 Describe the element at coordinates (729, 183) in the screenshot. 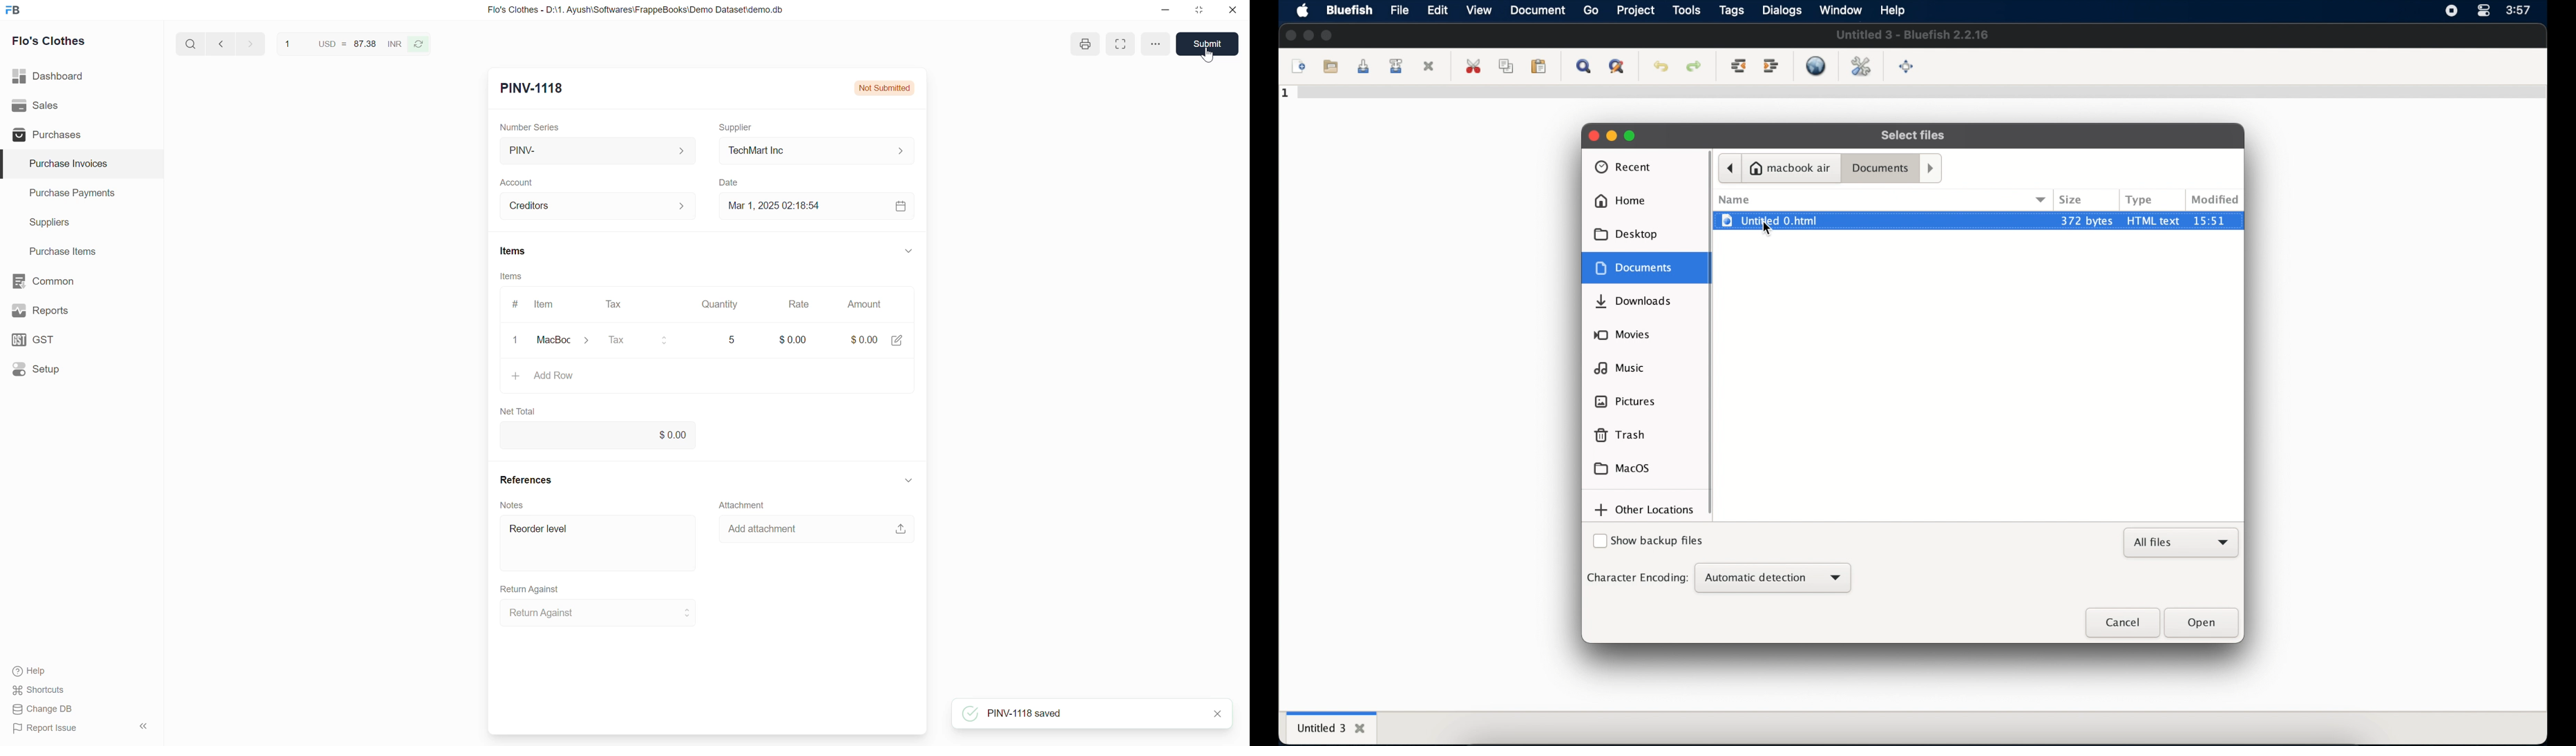

I see `Date` at that location.